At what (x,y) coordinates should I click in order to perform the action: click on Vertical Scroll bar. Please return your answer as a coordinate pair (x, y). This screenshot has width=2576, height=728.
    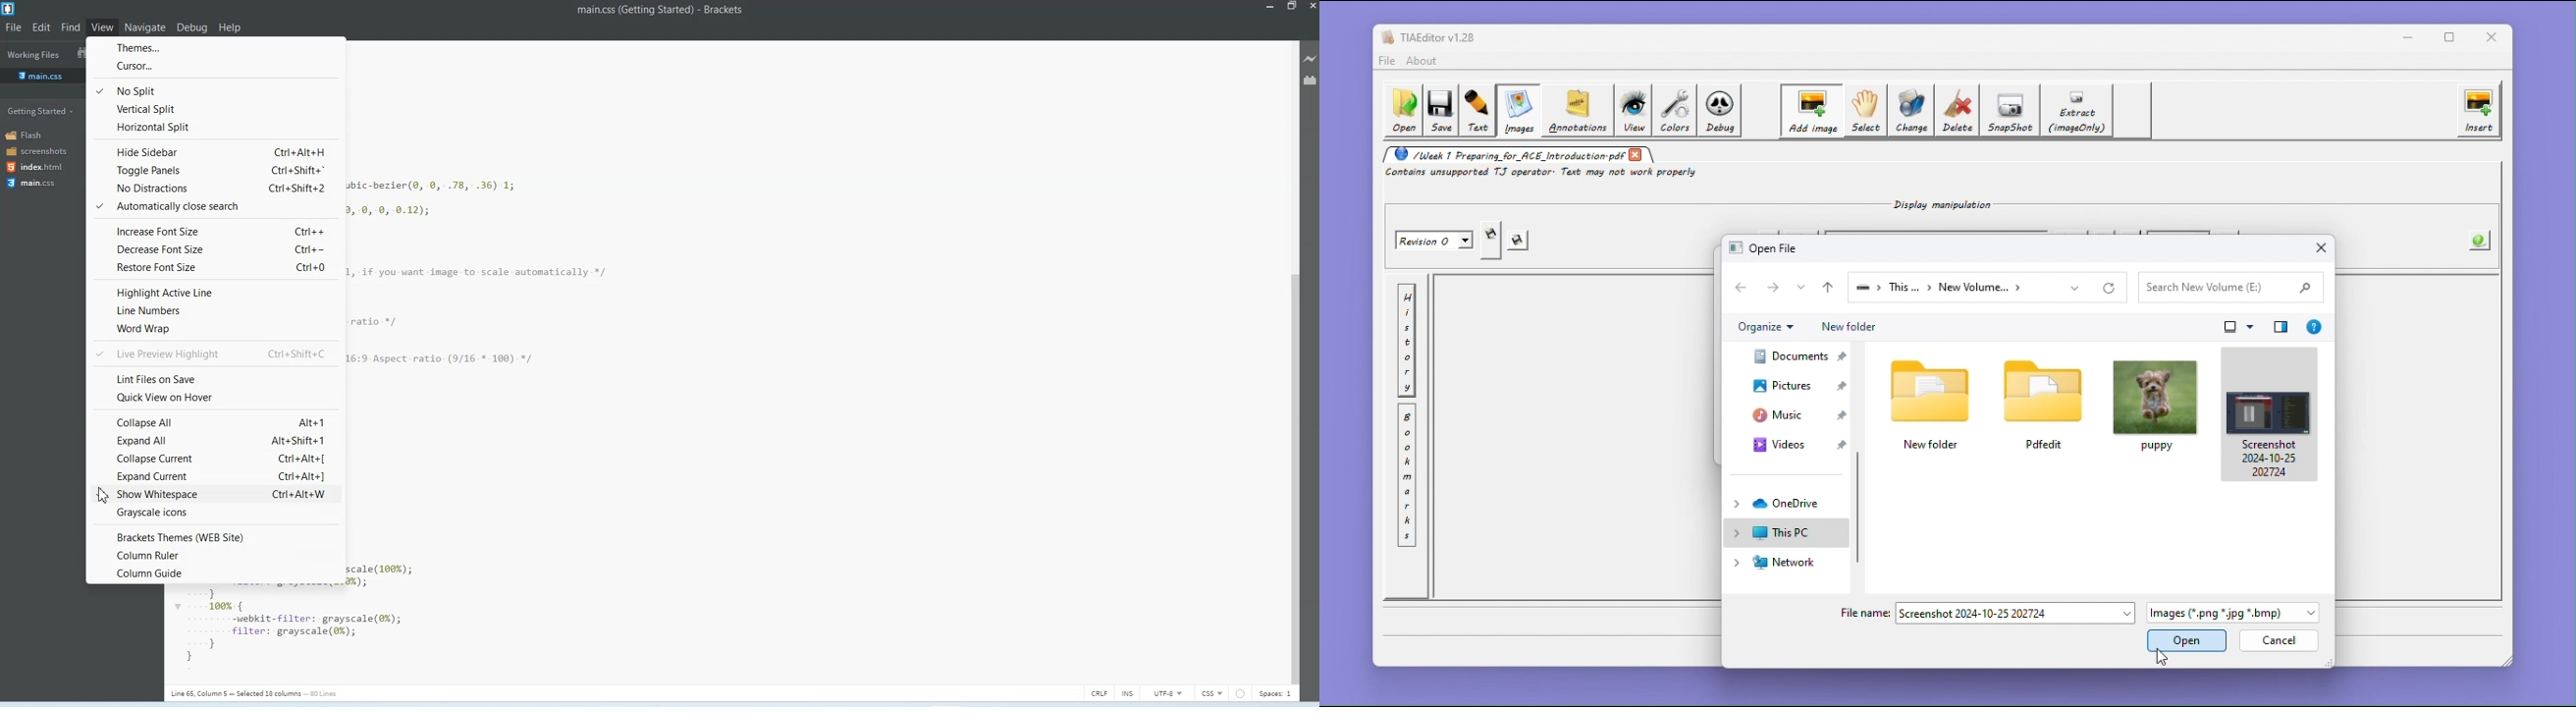
    Looking at the image, I should click on (1292, 360).